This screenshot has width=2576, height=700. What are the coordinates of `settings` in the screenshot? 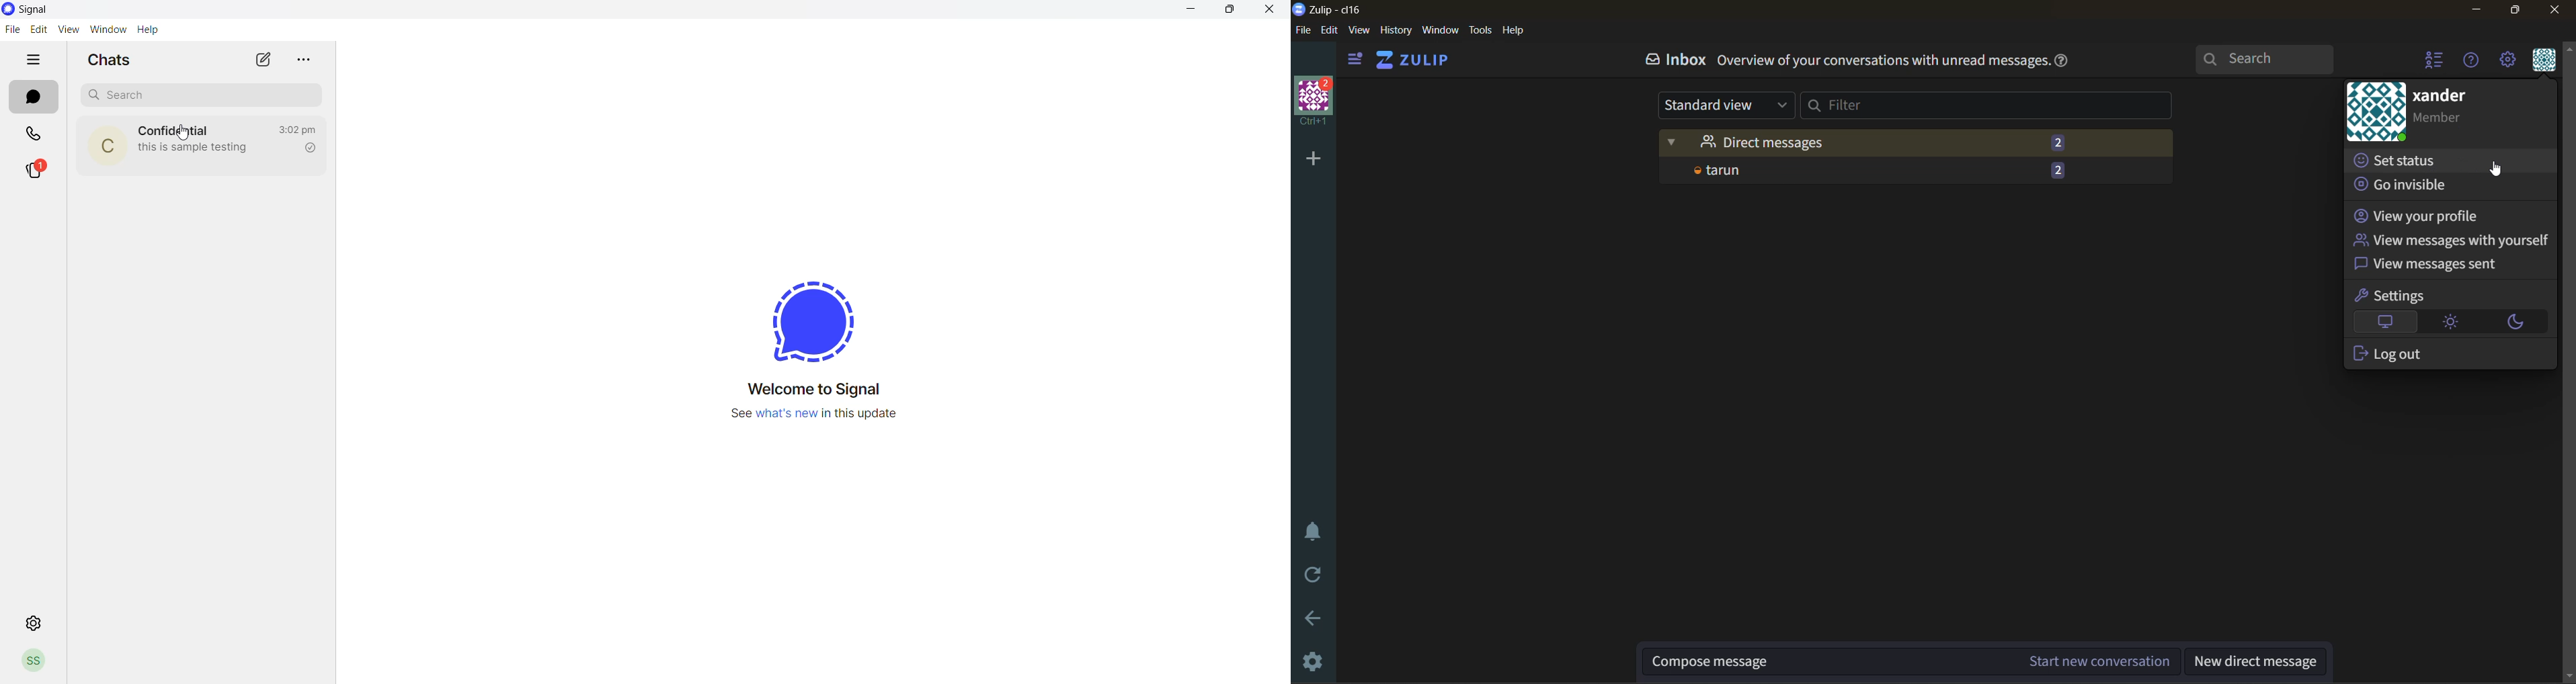 It's located at (2391, 296).